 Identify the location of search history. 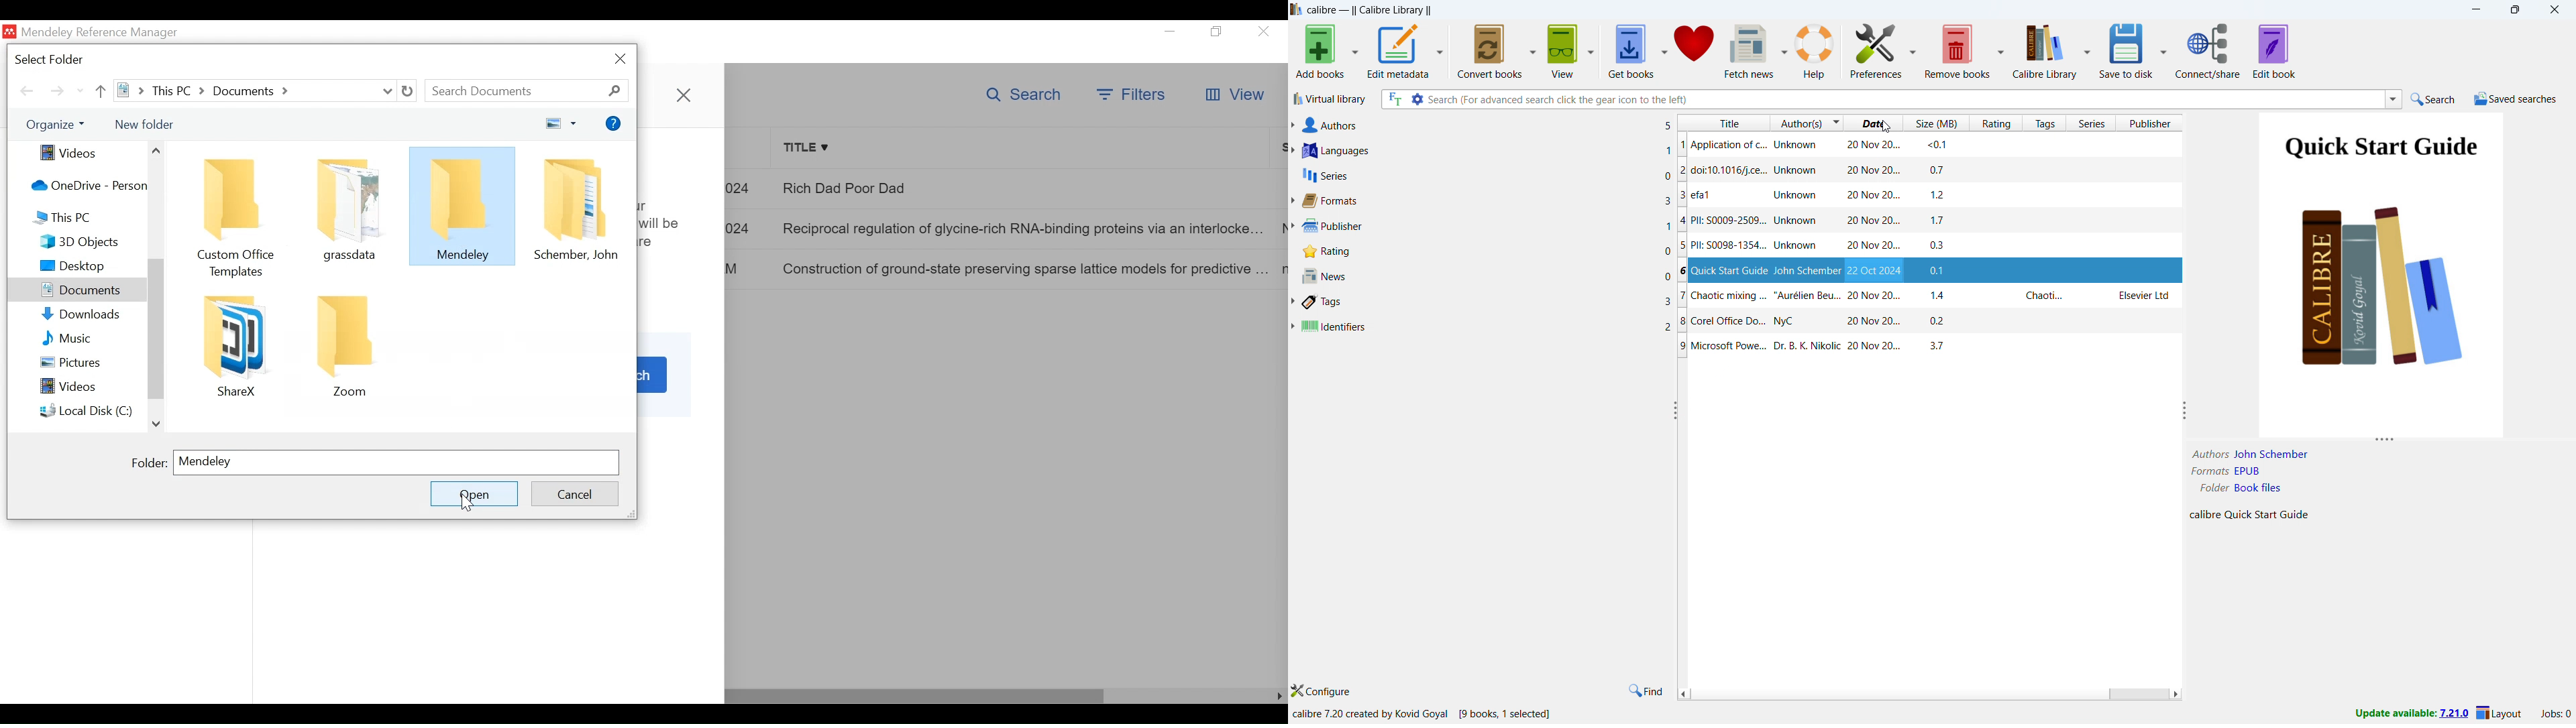
(2394, 100).